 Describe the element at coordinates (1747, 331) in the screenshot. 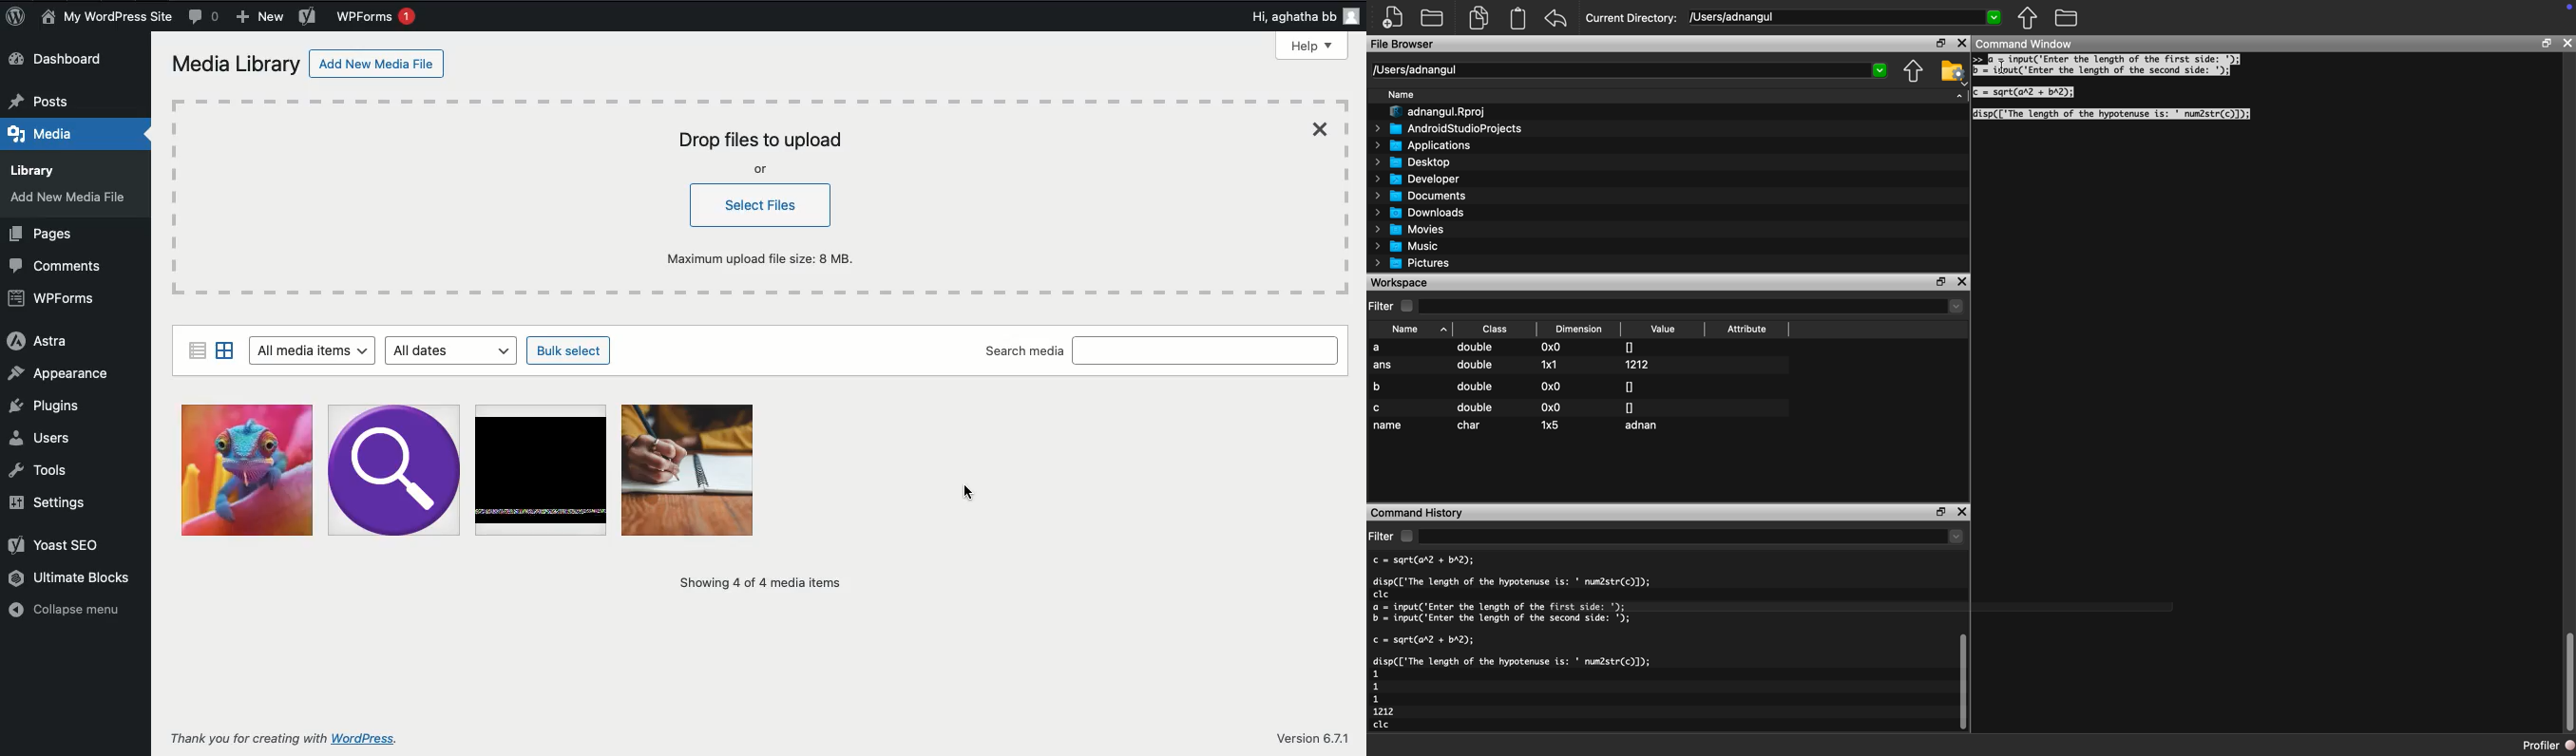

I see `Attribute` at that location.